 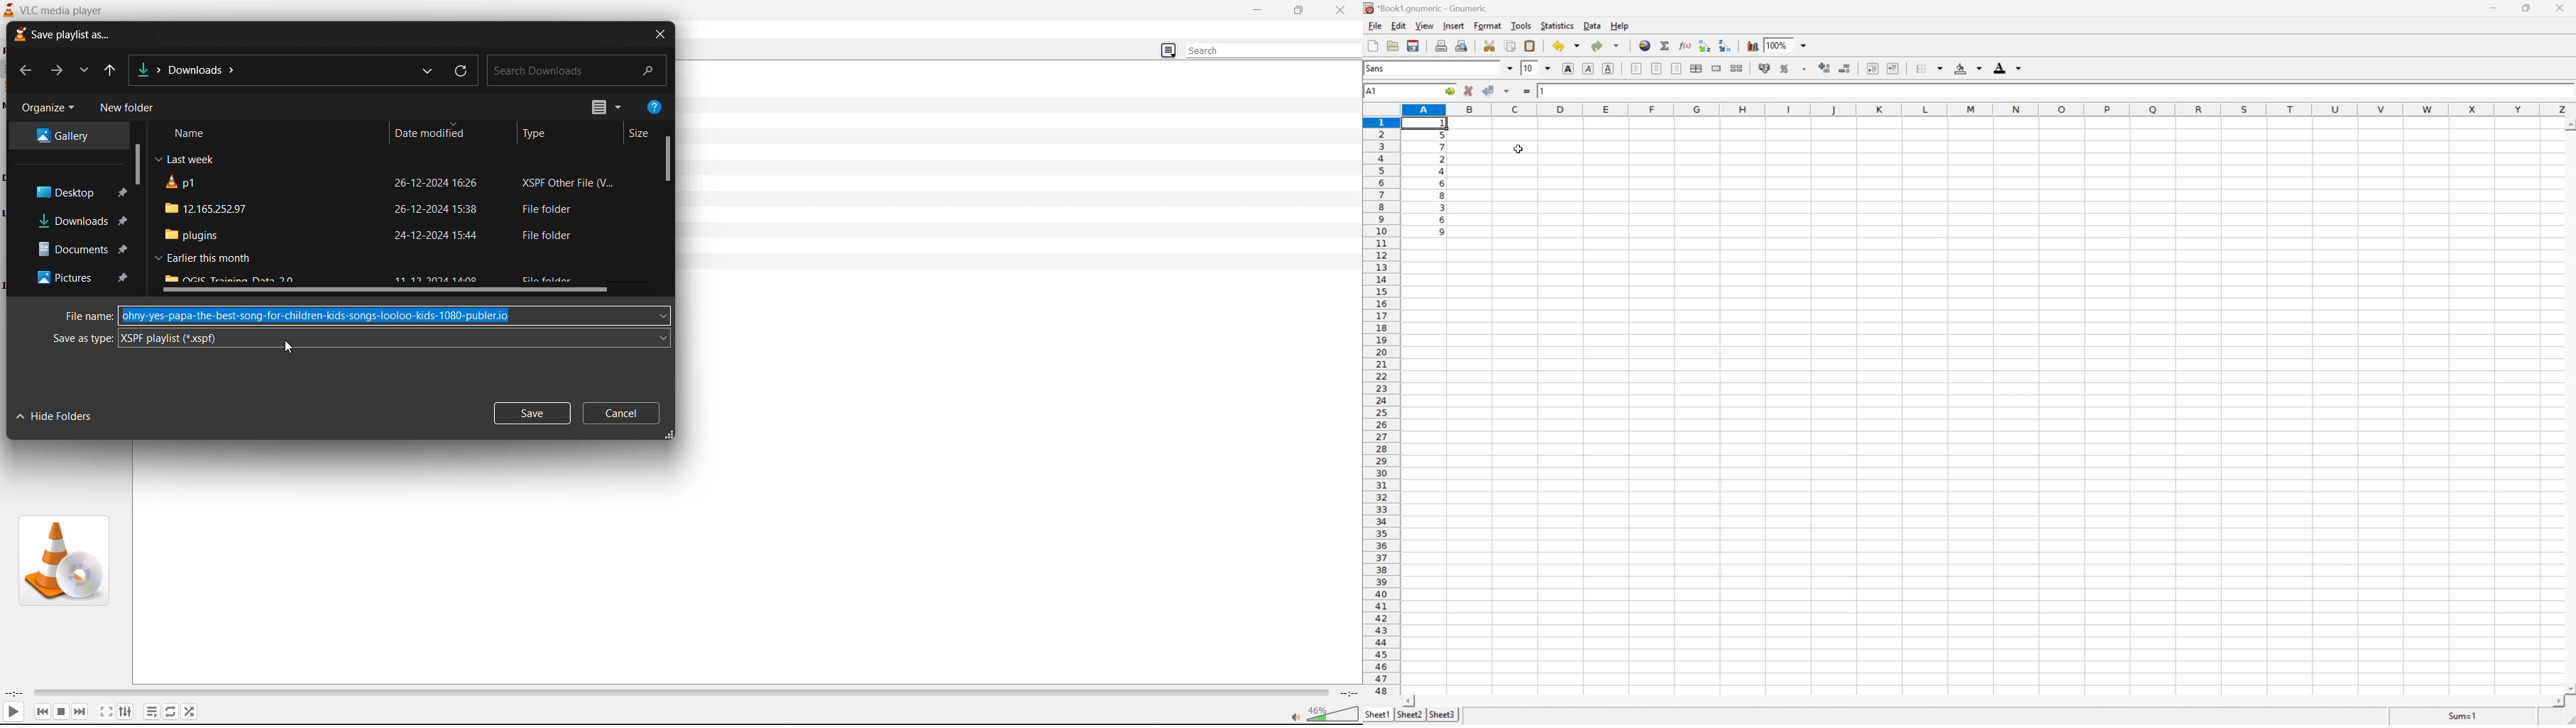 I want to click on underline, so click(x=1608, y=68).